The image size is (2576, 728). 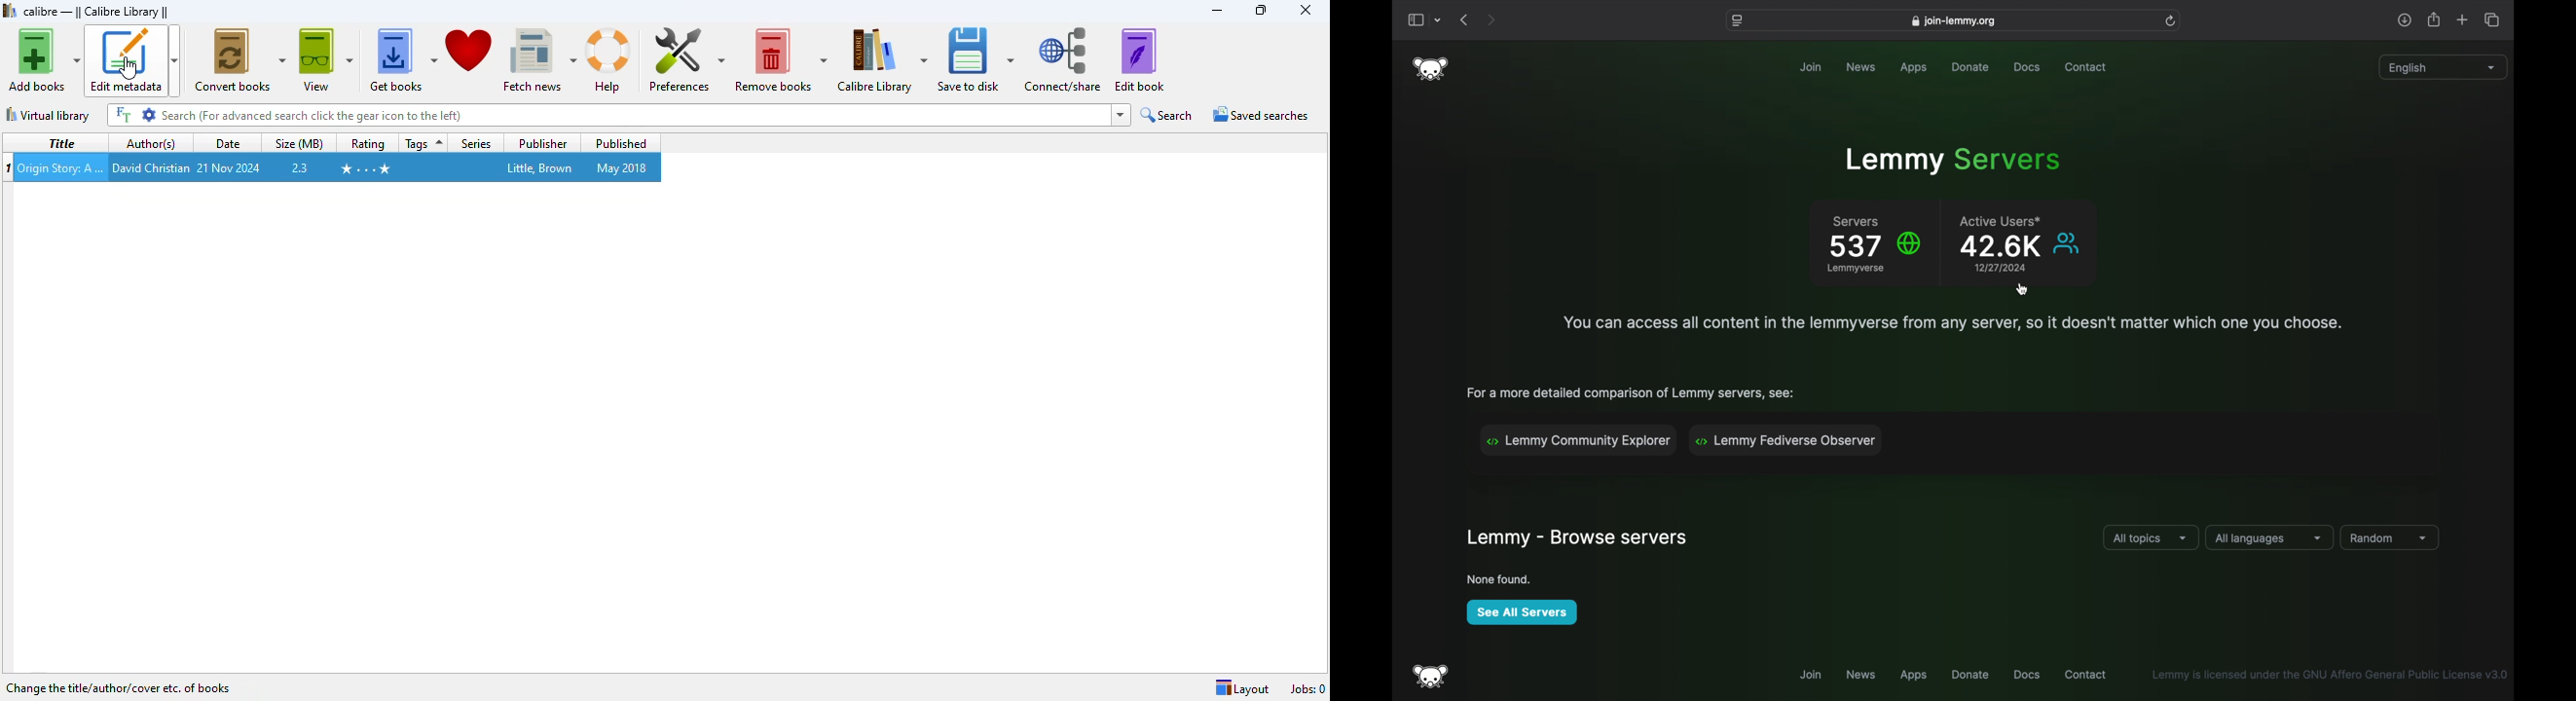 I want to click on apps, so click(x=1918, y=68).